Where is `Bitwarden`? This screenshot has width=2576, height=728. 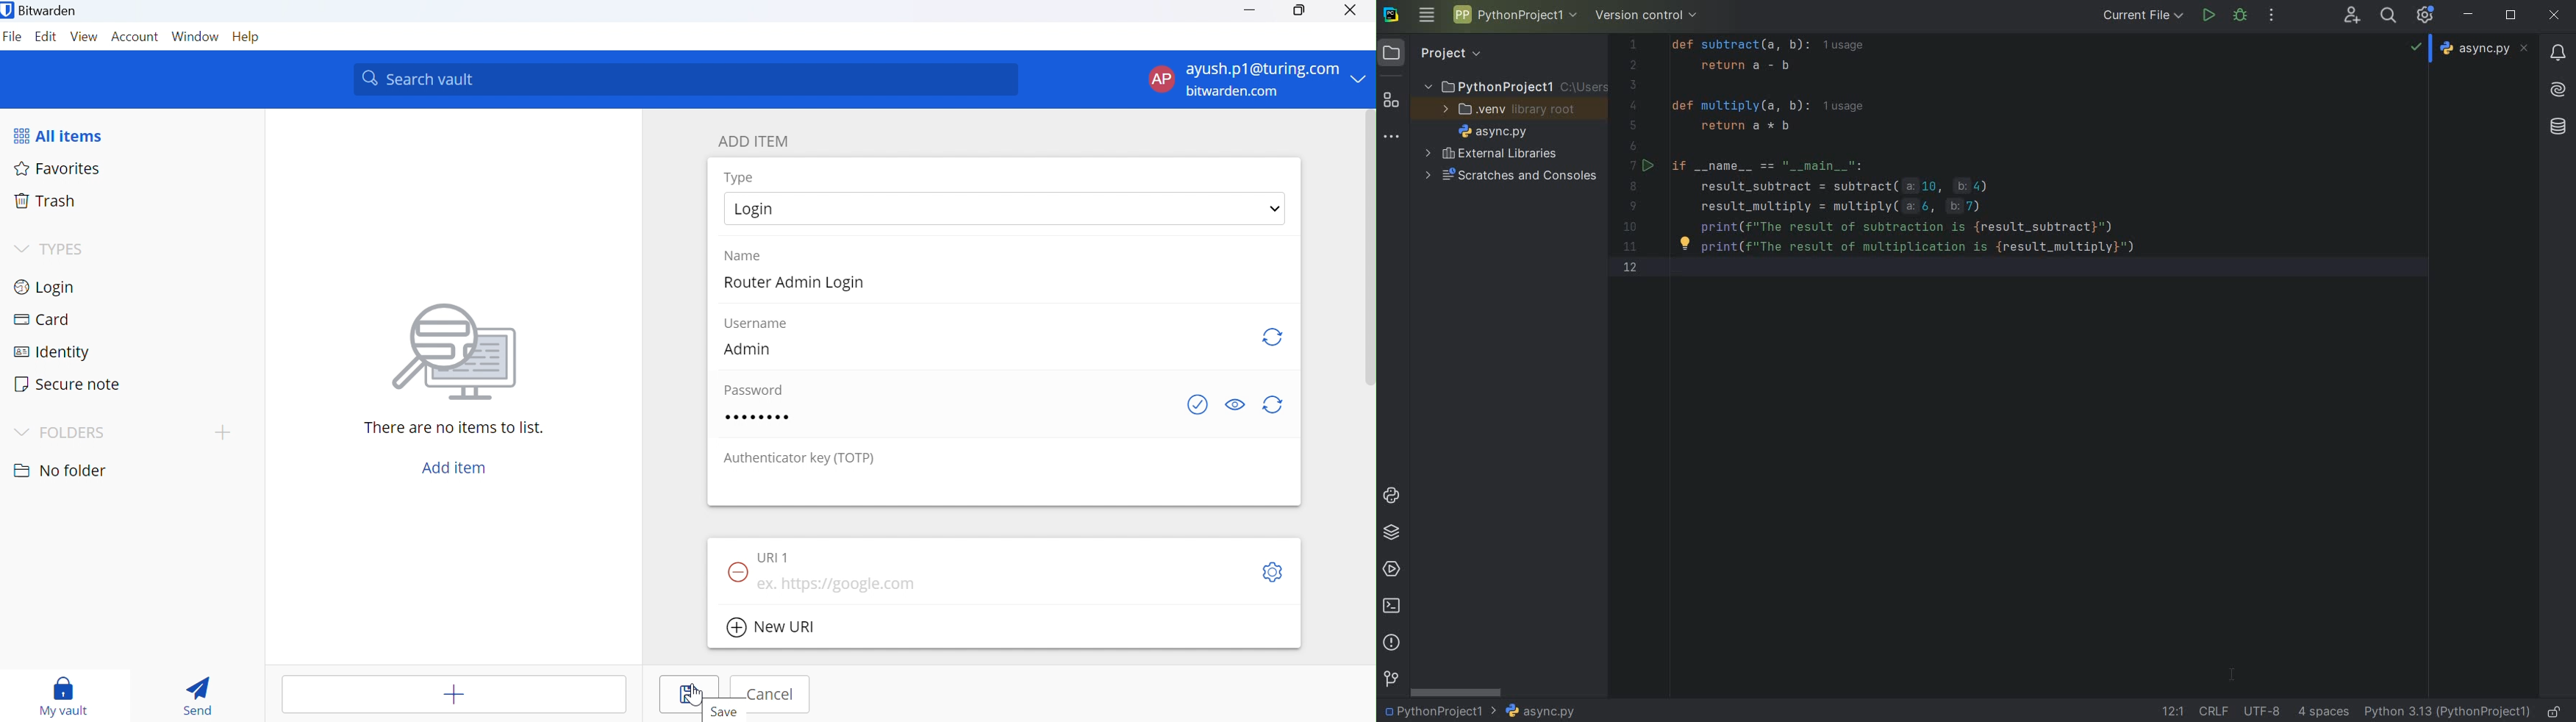
Bitwarden is located at coordinates (41, 9).